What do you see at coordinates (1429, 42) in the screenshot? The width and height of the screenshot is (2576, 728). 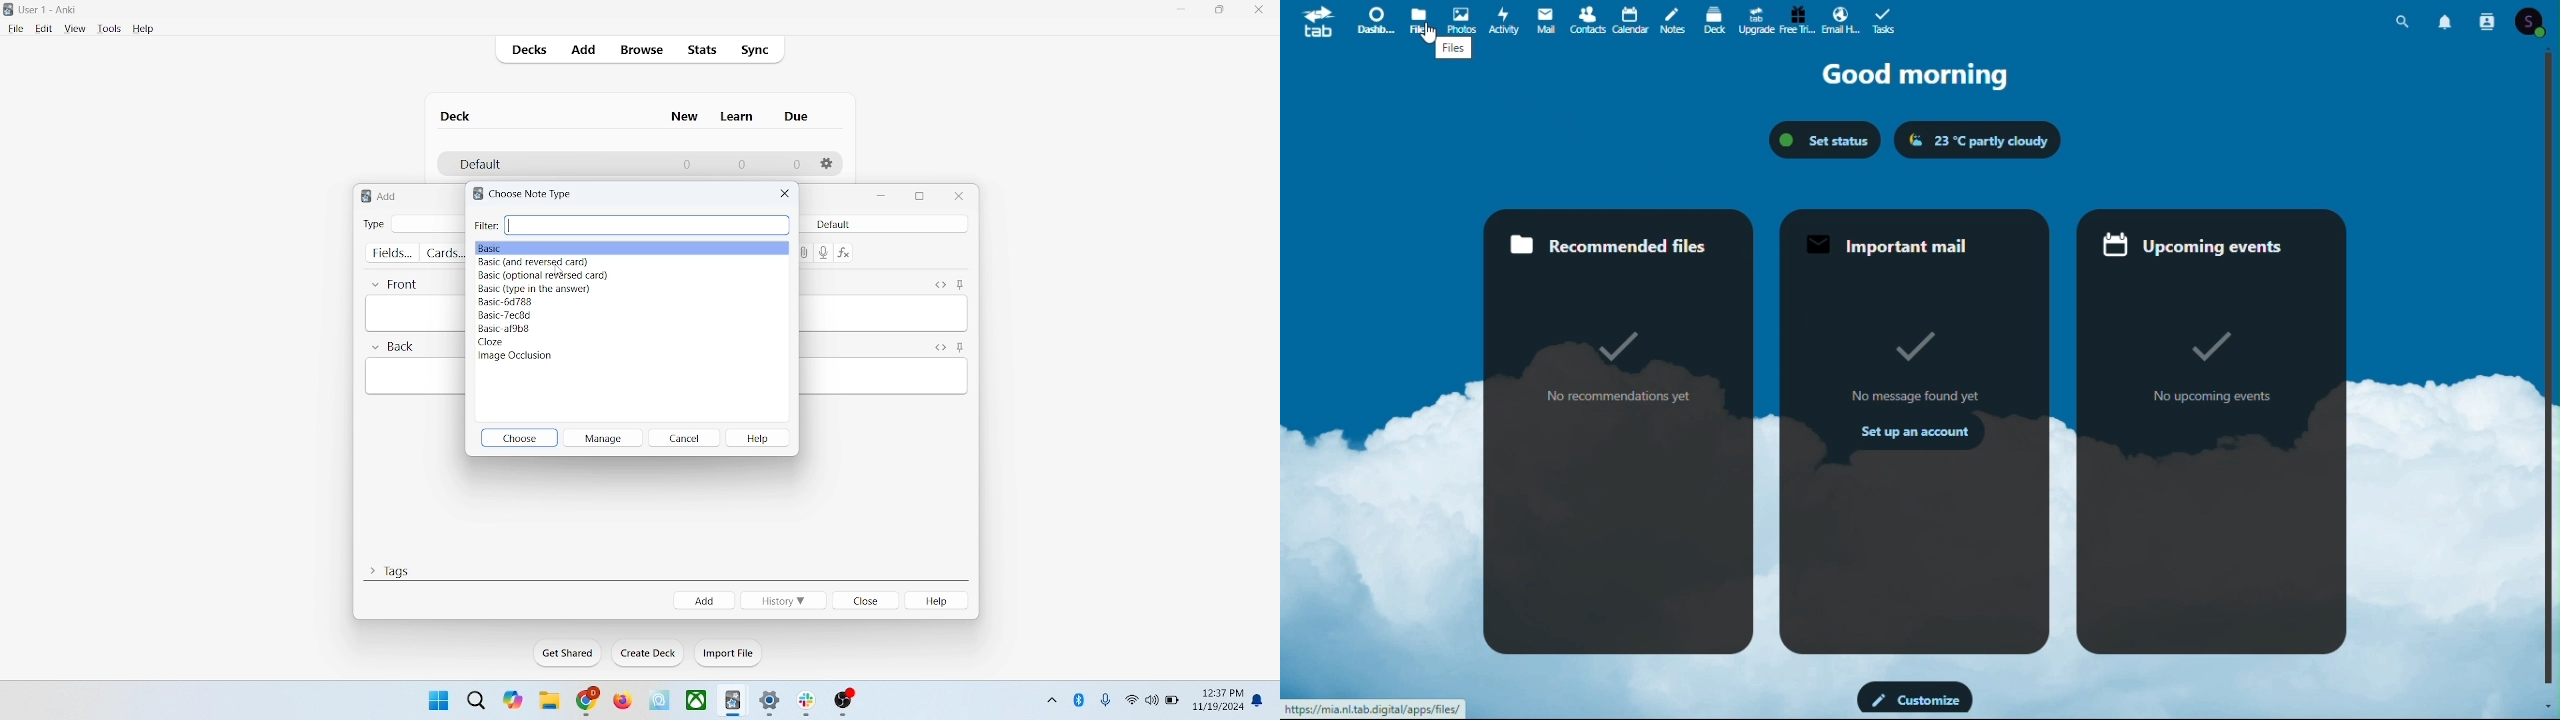 I see `` at bounding box center [1429, 42].